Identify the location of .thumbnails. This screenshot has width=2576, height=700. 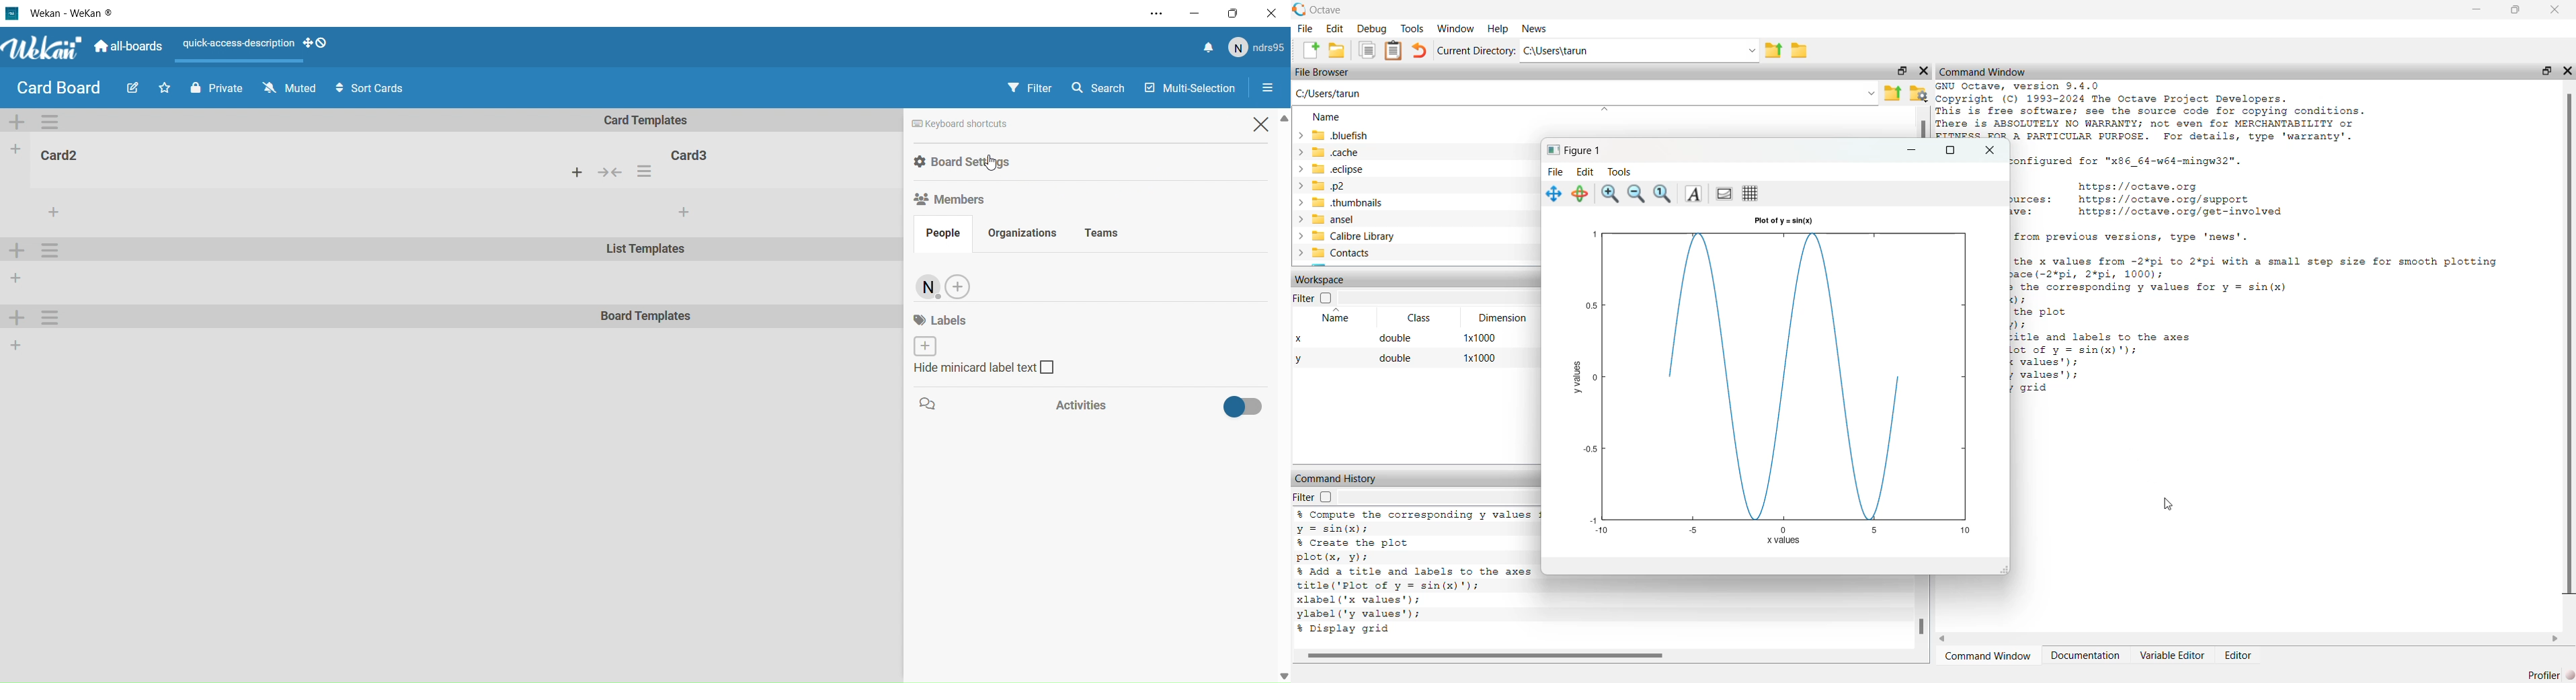
(1356, 203).